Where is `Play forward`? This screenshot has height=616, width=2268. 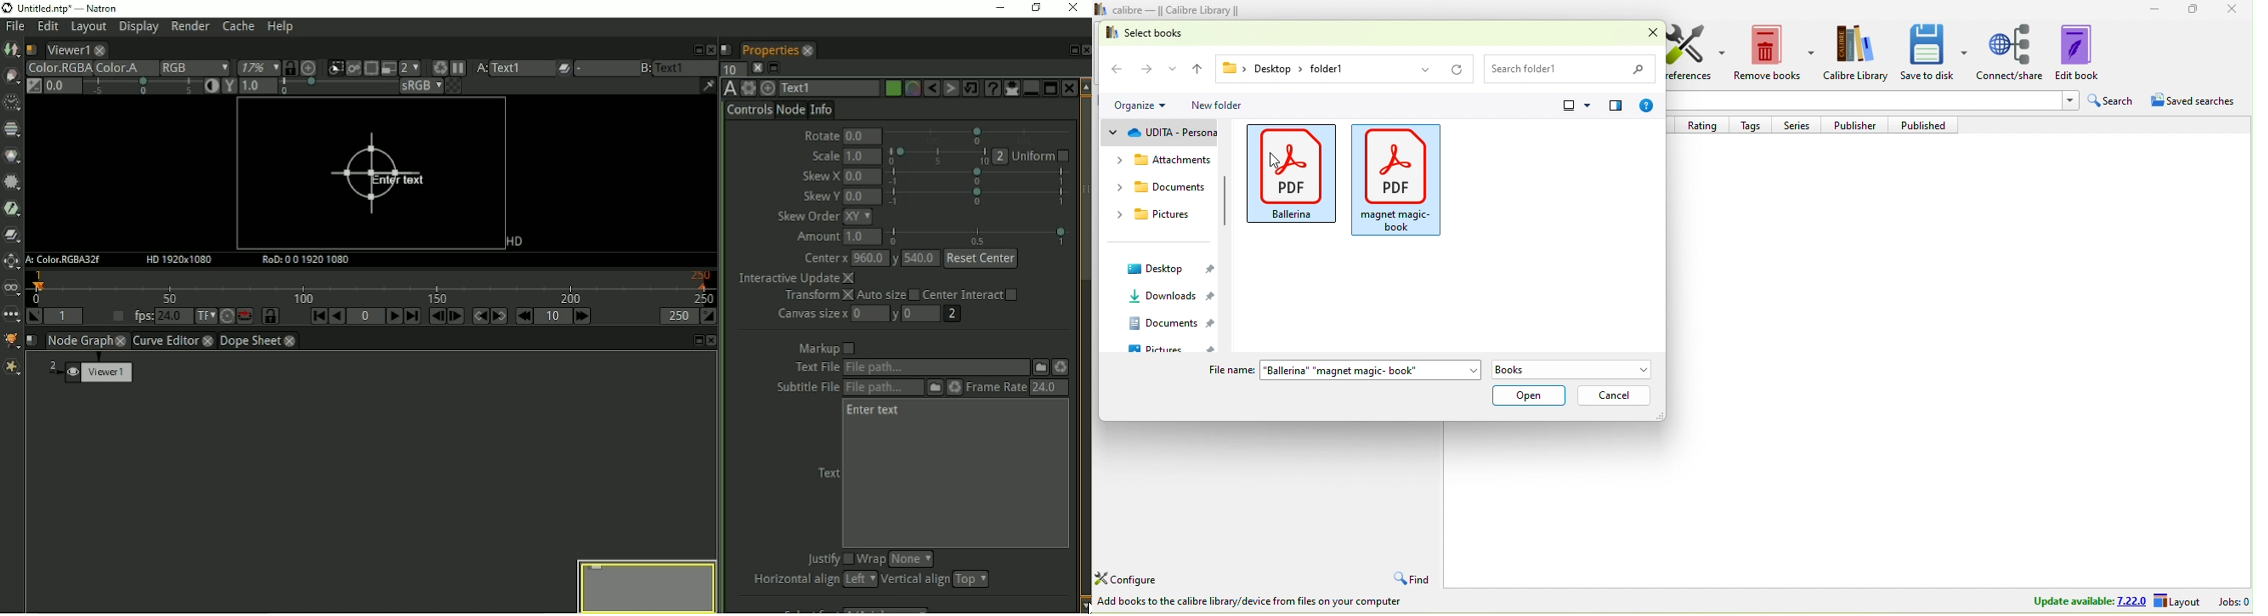 Play forward is located at coordinates (395, 316).